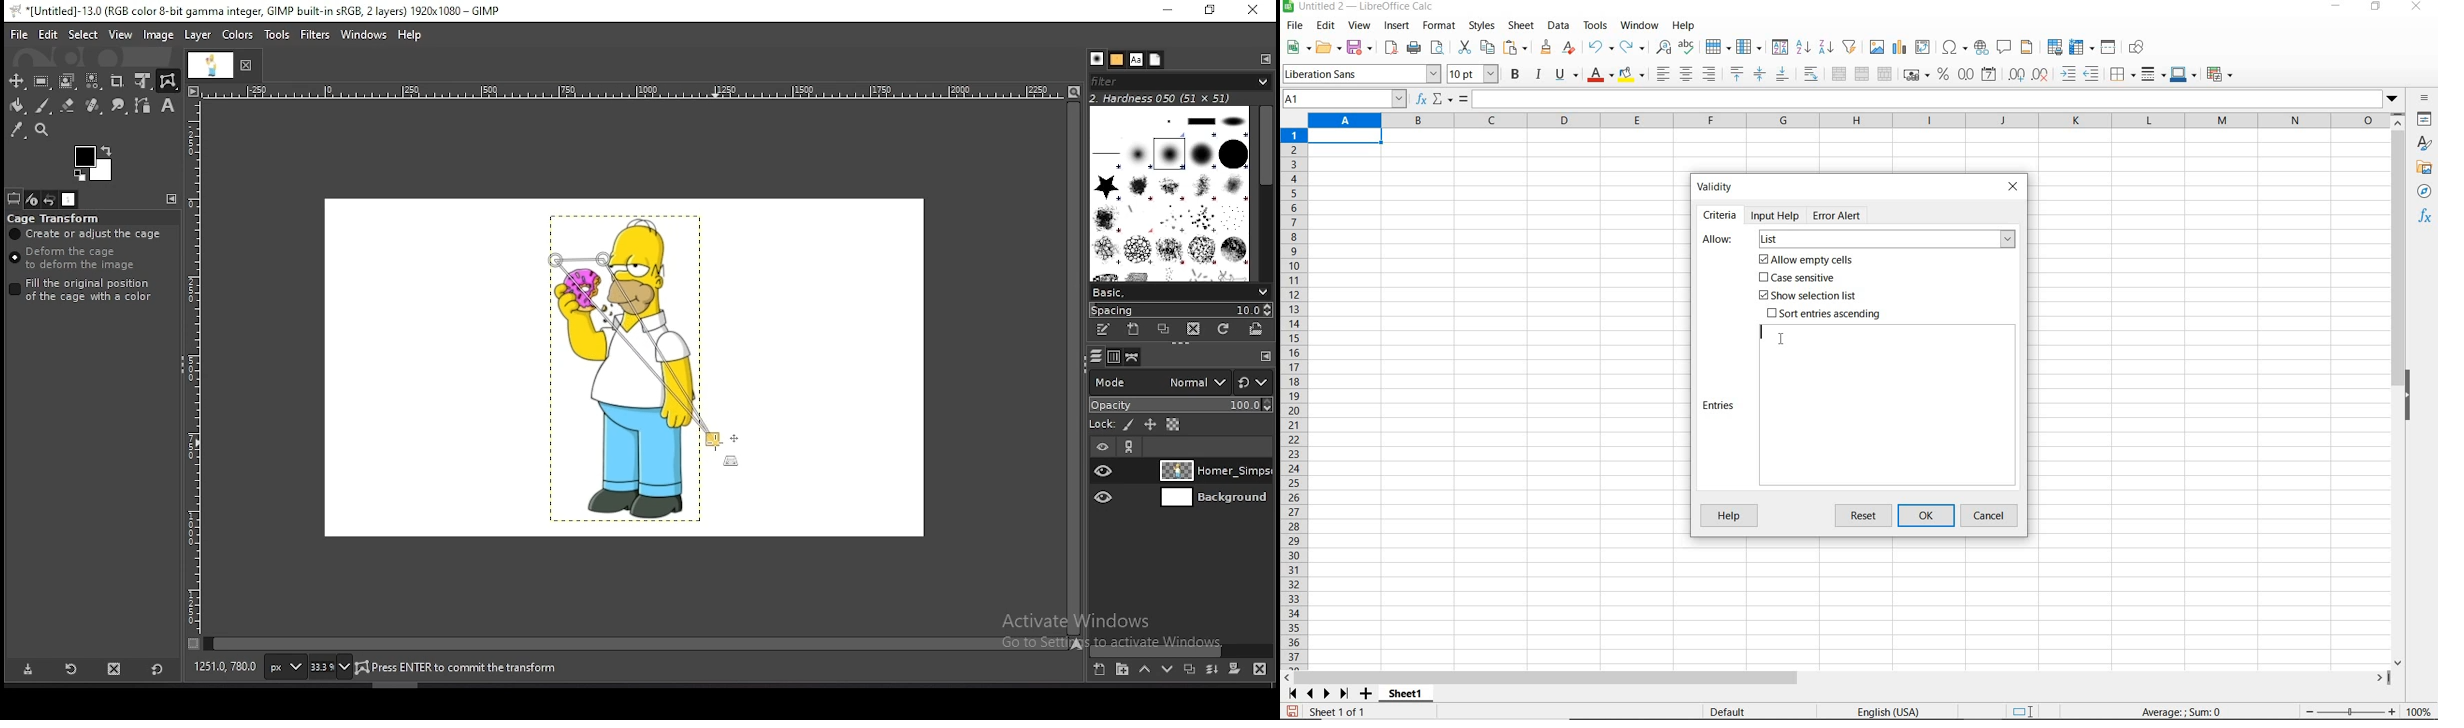 The height and width of the screenshot is (728, 2464). I want to click on list, so click(1886, 240).